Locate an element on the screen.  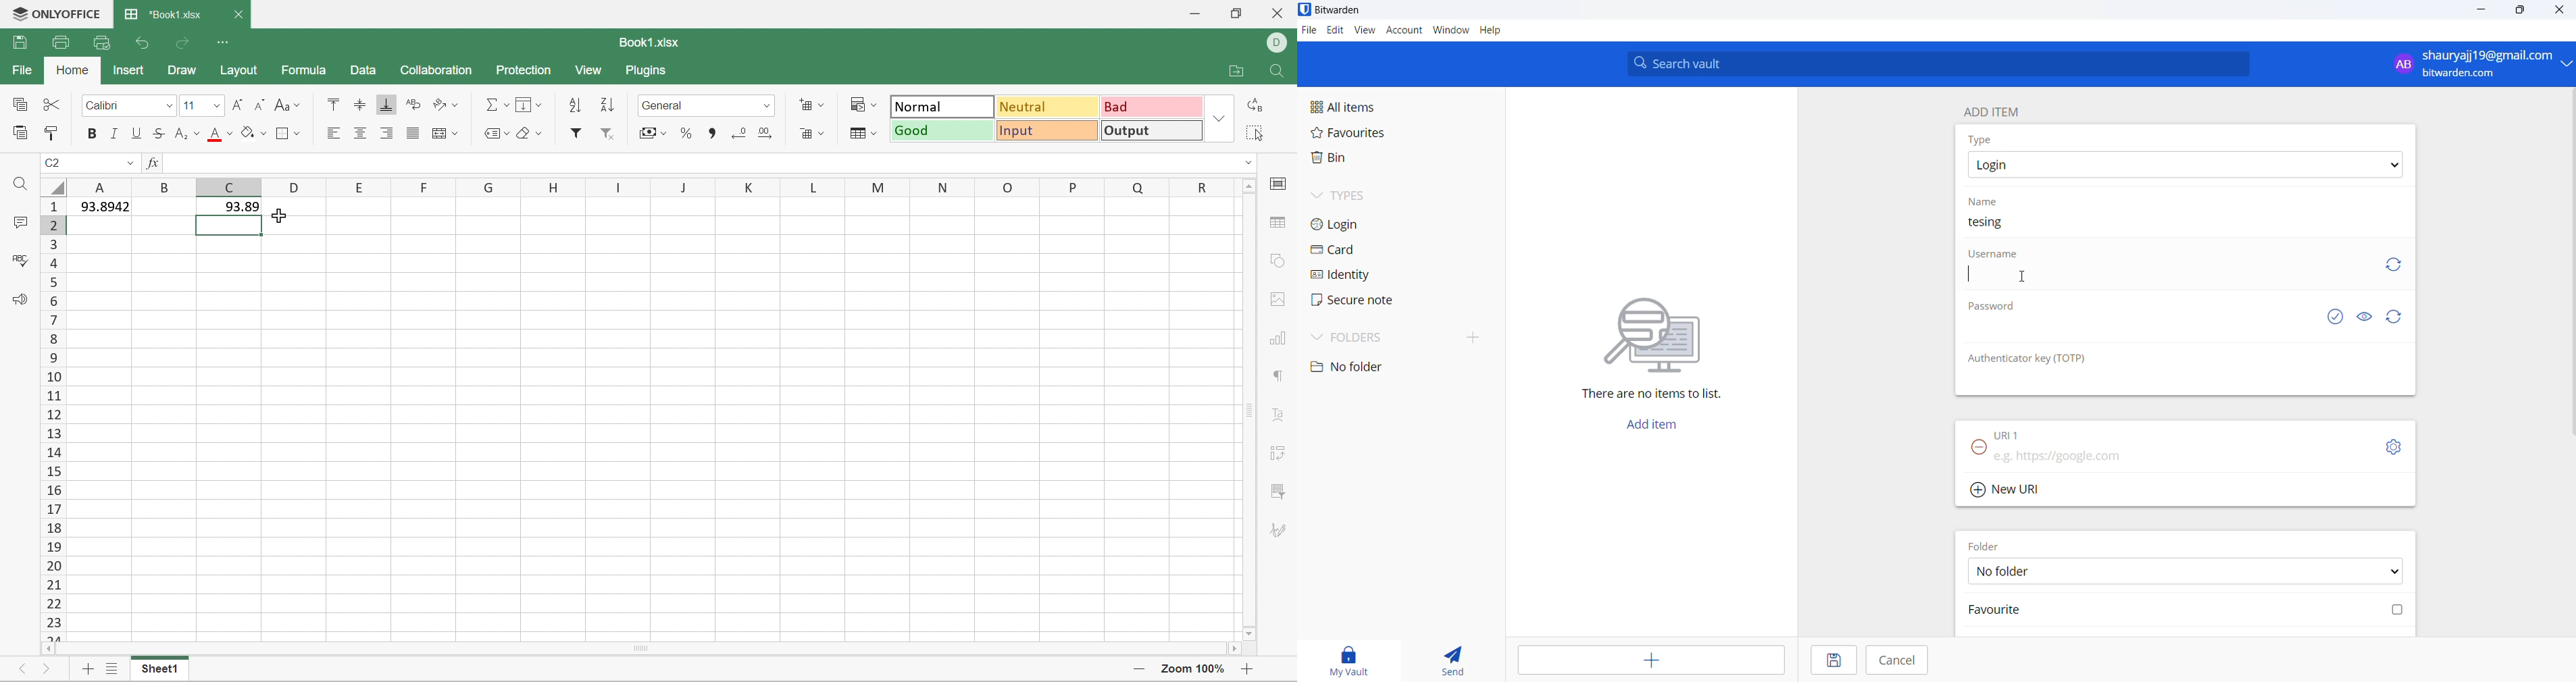
=ROUND(A1,2) is located at coordinates (215, 162).